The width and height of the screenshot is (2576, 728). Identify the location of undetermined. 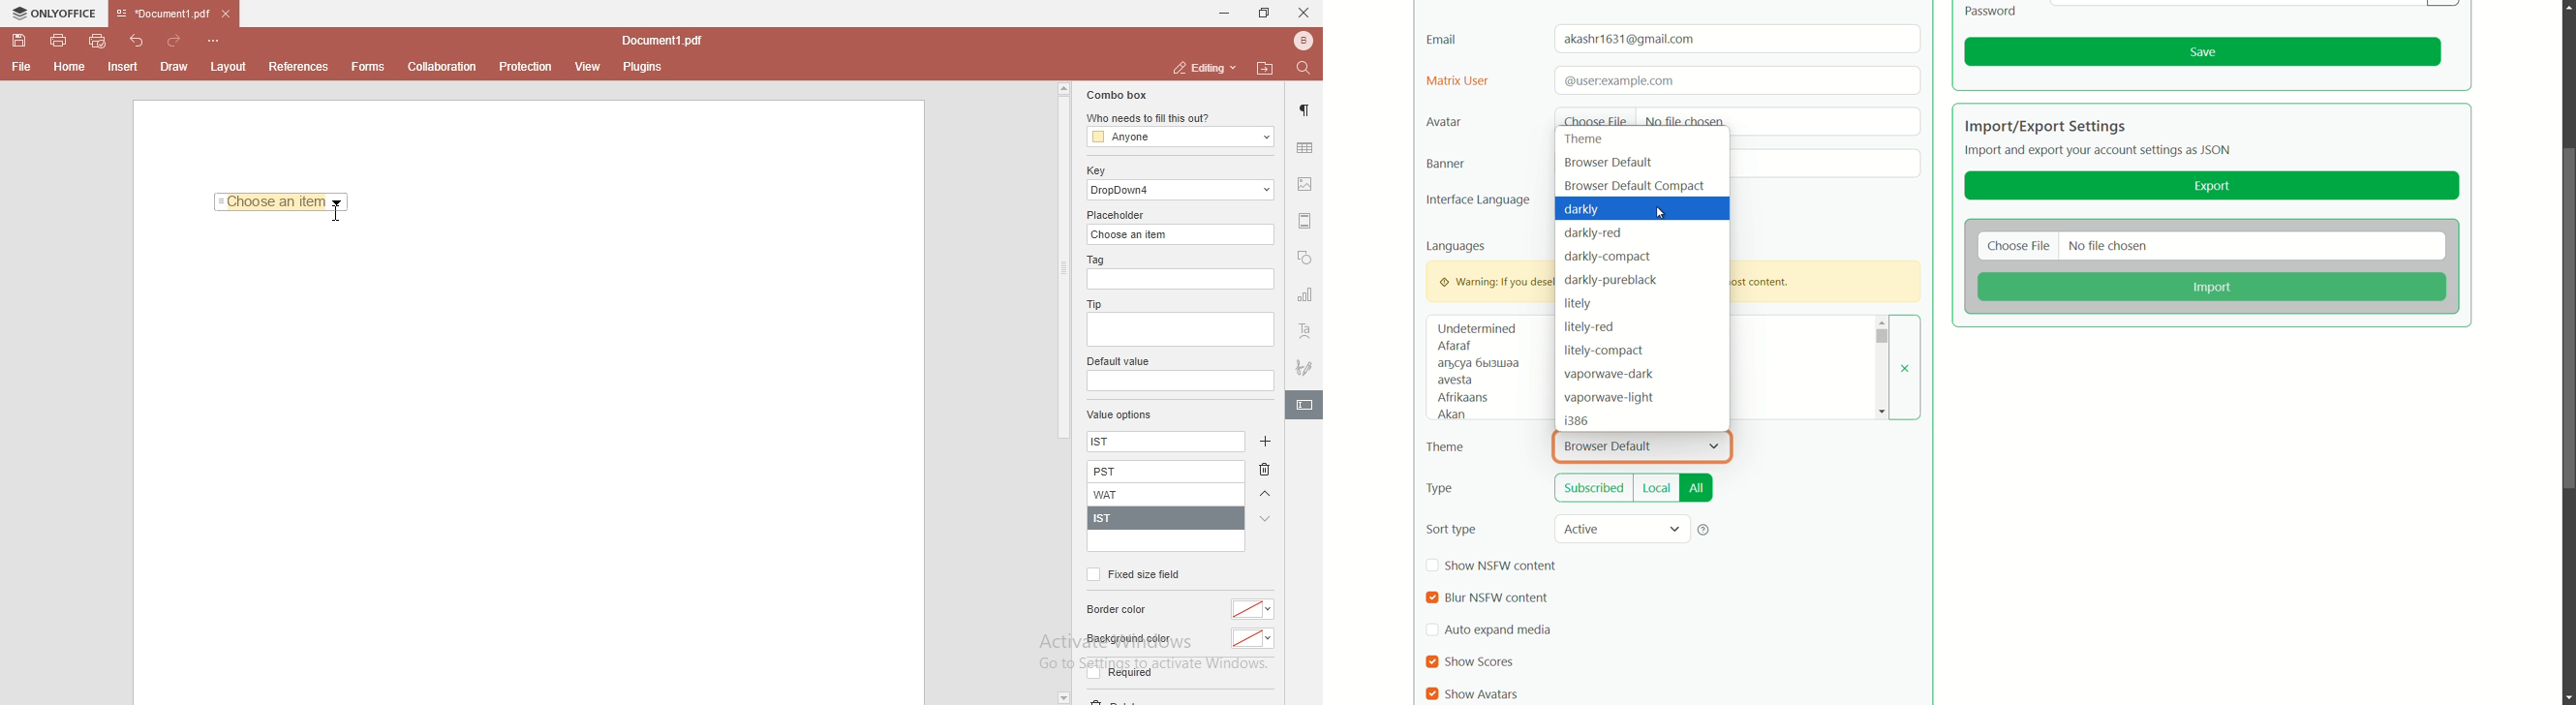
(1477, 328).